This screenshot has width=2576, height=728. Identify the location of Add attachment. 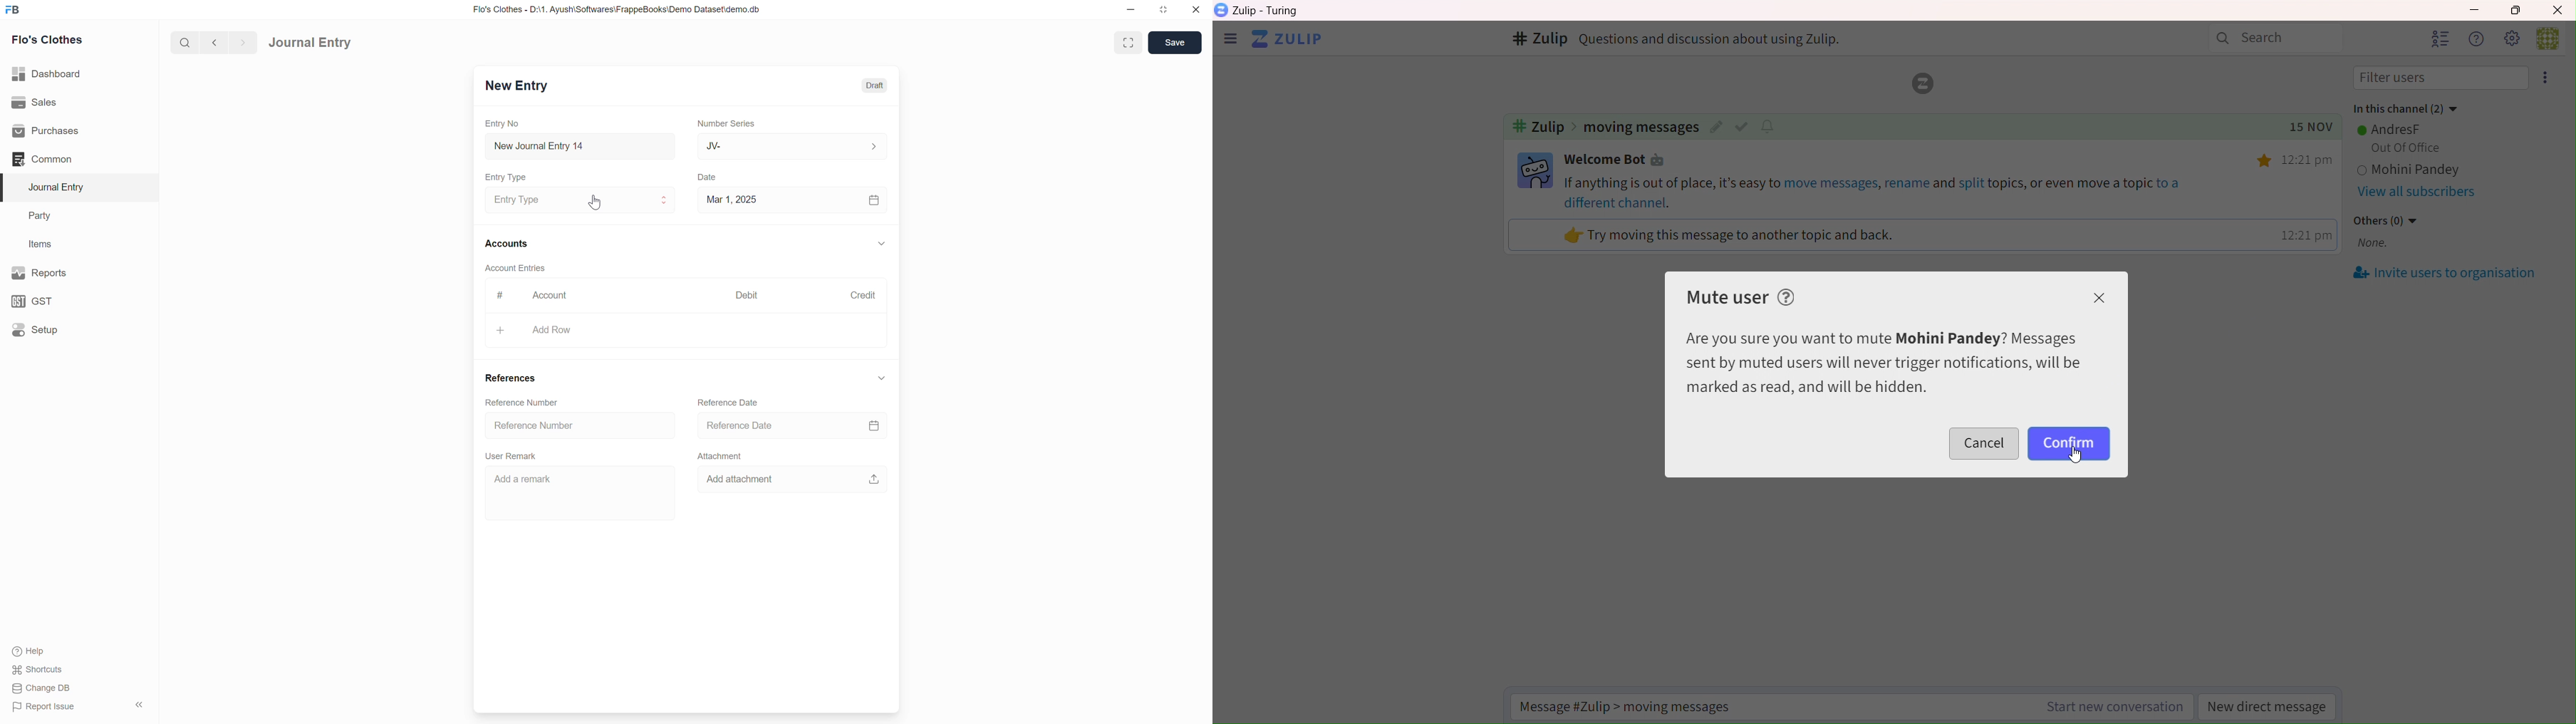
(747, 480).